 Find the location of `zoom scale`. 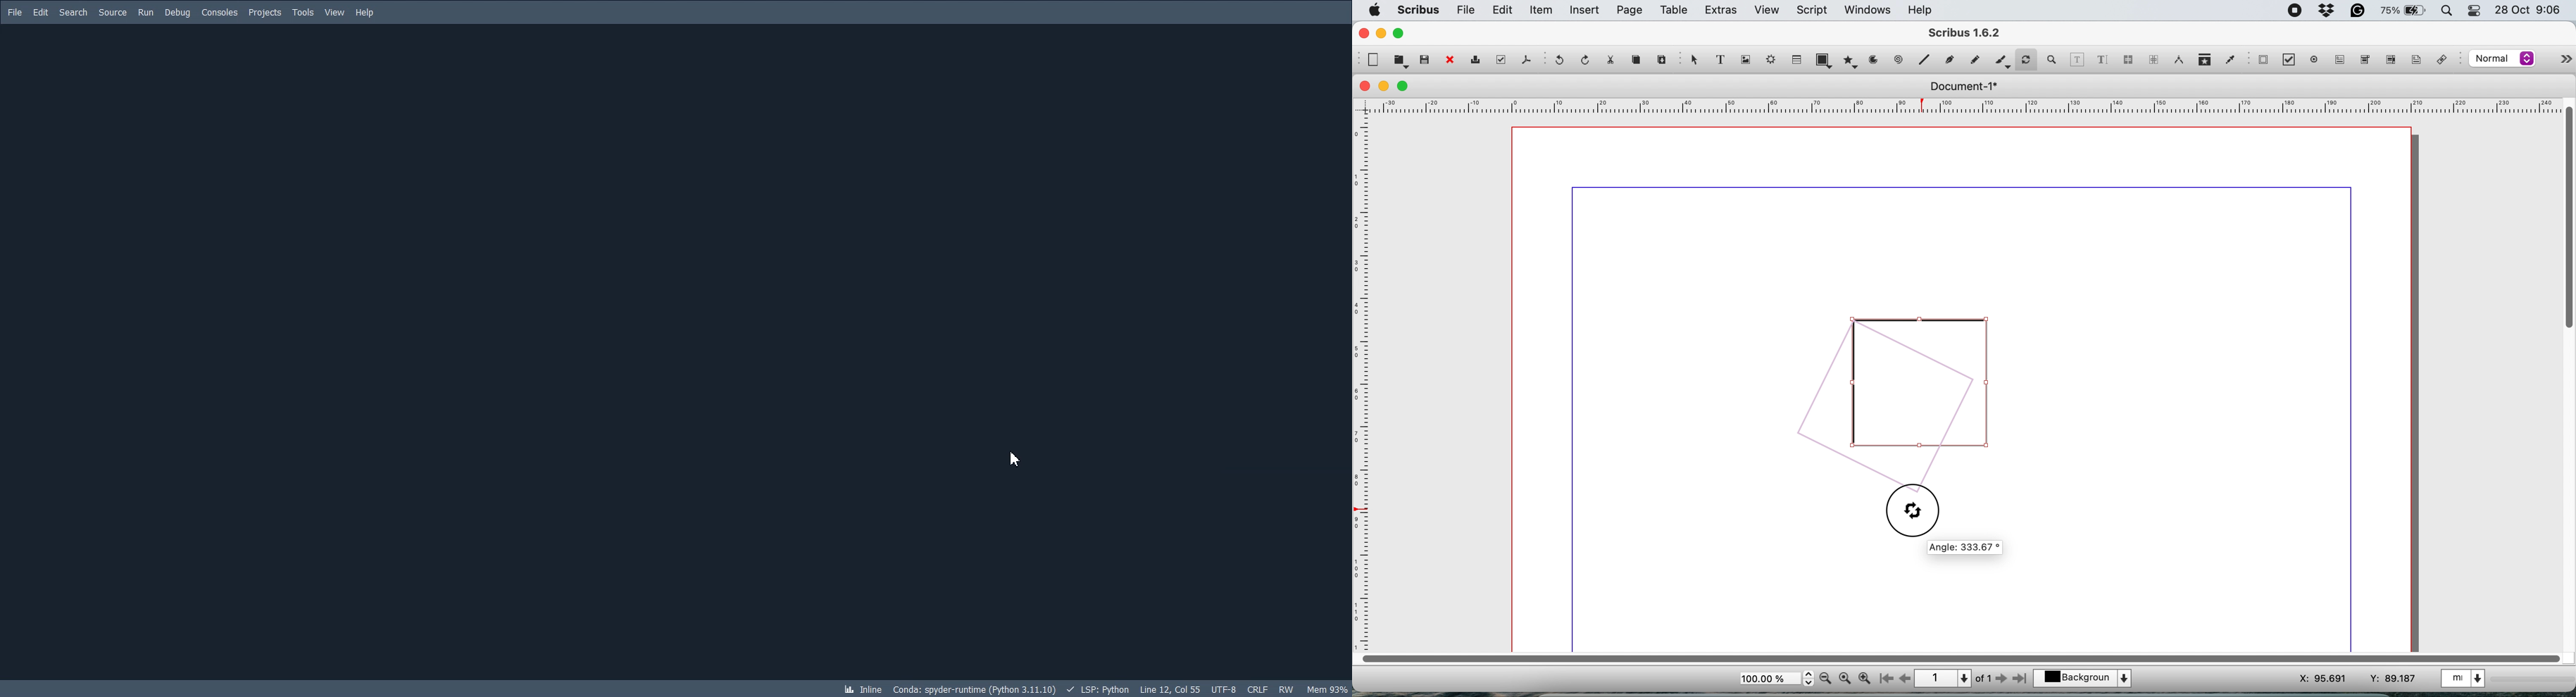

zoom scale is located at coordinates (1776, 679).